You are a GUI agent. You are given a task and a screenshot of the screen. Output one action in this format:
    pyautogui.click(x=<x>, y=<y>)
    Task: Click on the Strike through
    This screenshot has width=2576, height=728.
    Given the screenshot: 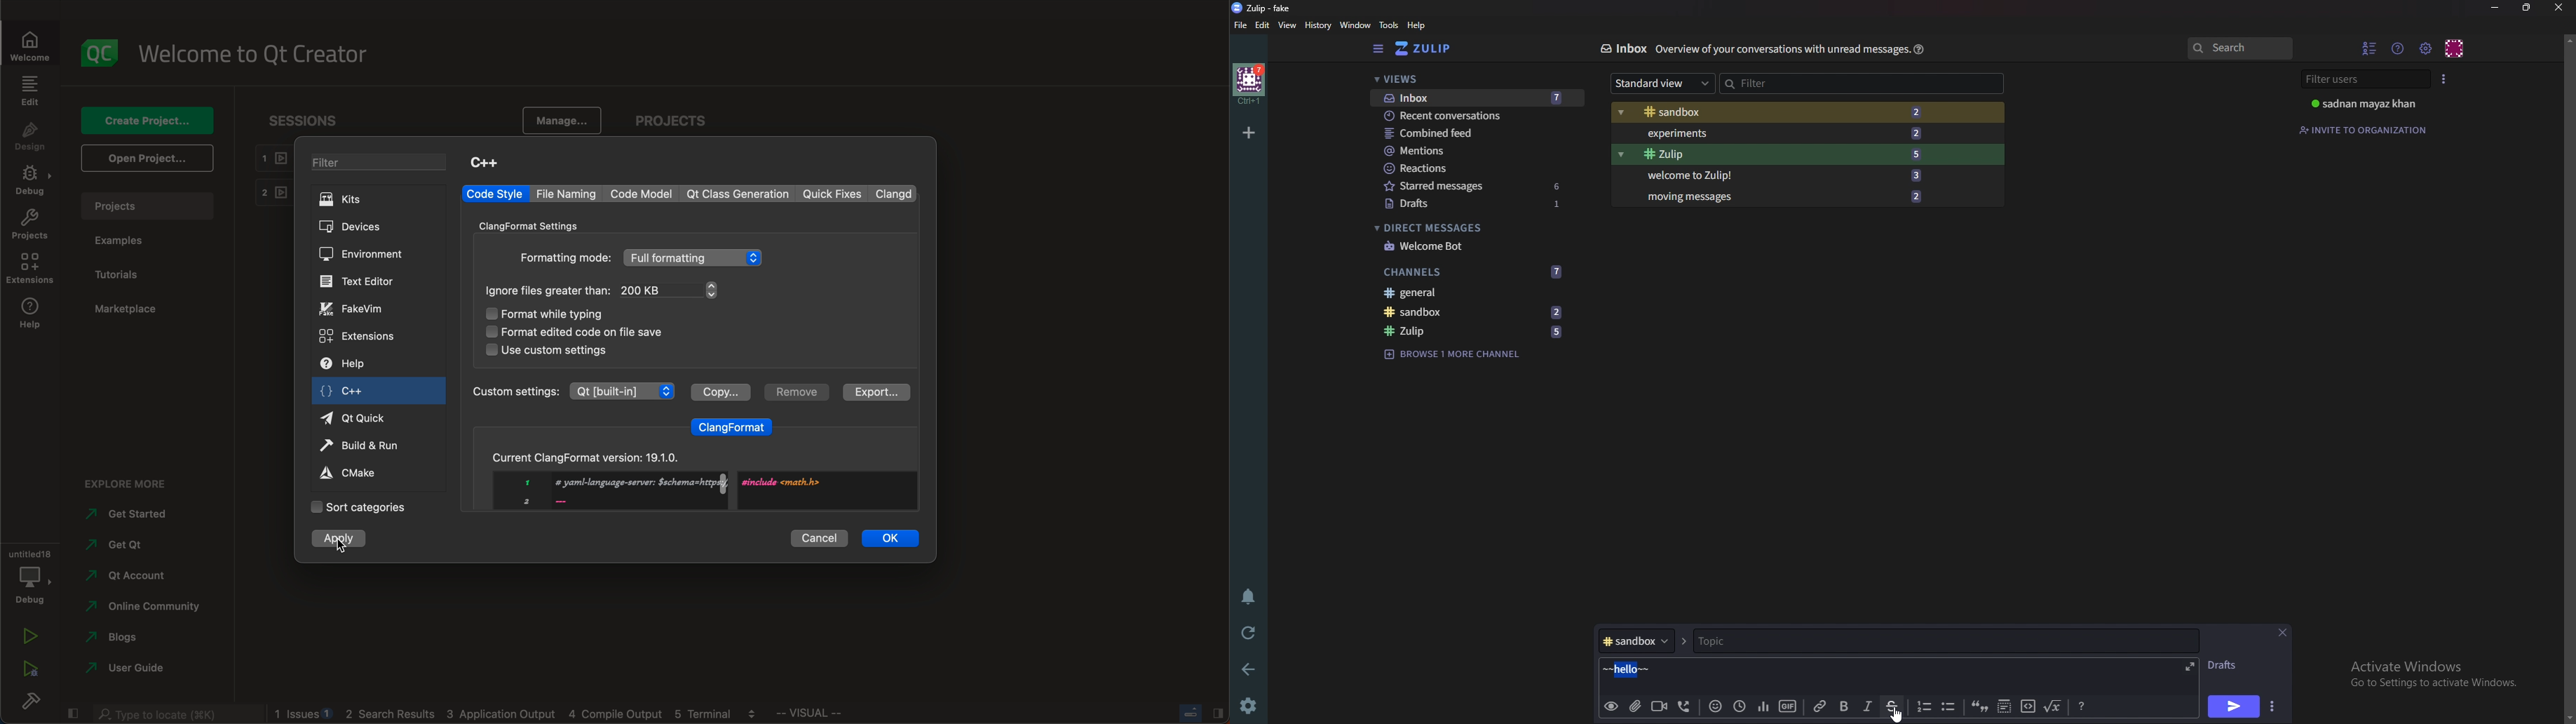 What is the action you would take?
    pyautogui.click(x=1894, y=707)
    